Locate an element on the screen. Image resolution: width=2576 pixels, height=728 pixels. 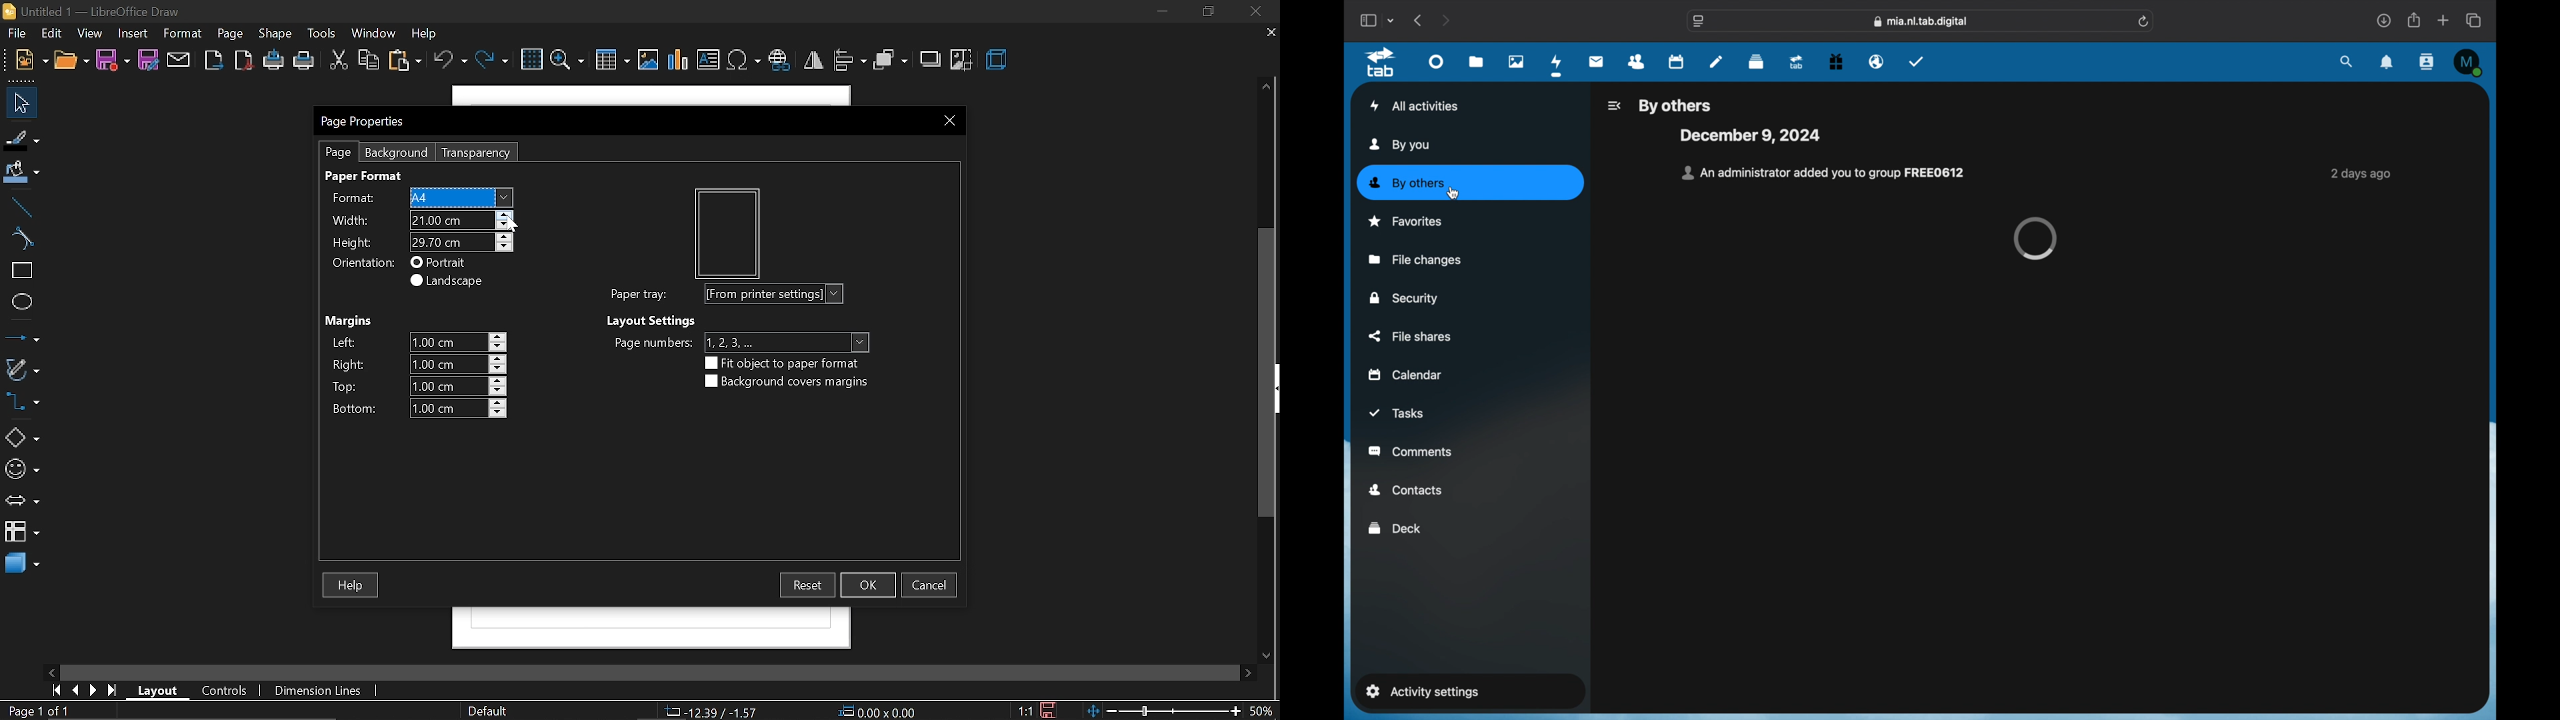
insert text is located at coordinates (709, 59).